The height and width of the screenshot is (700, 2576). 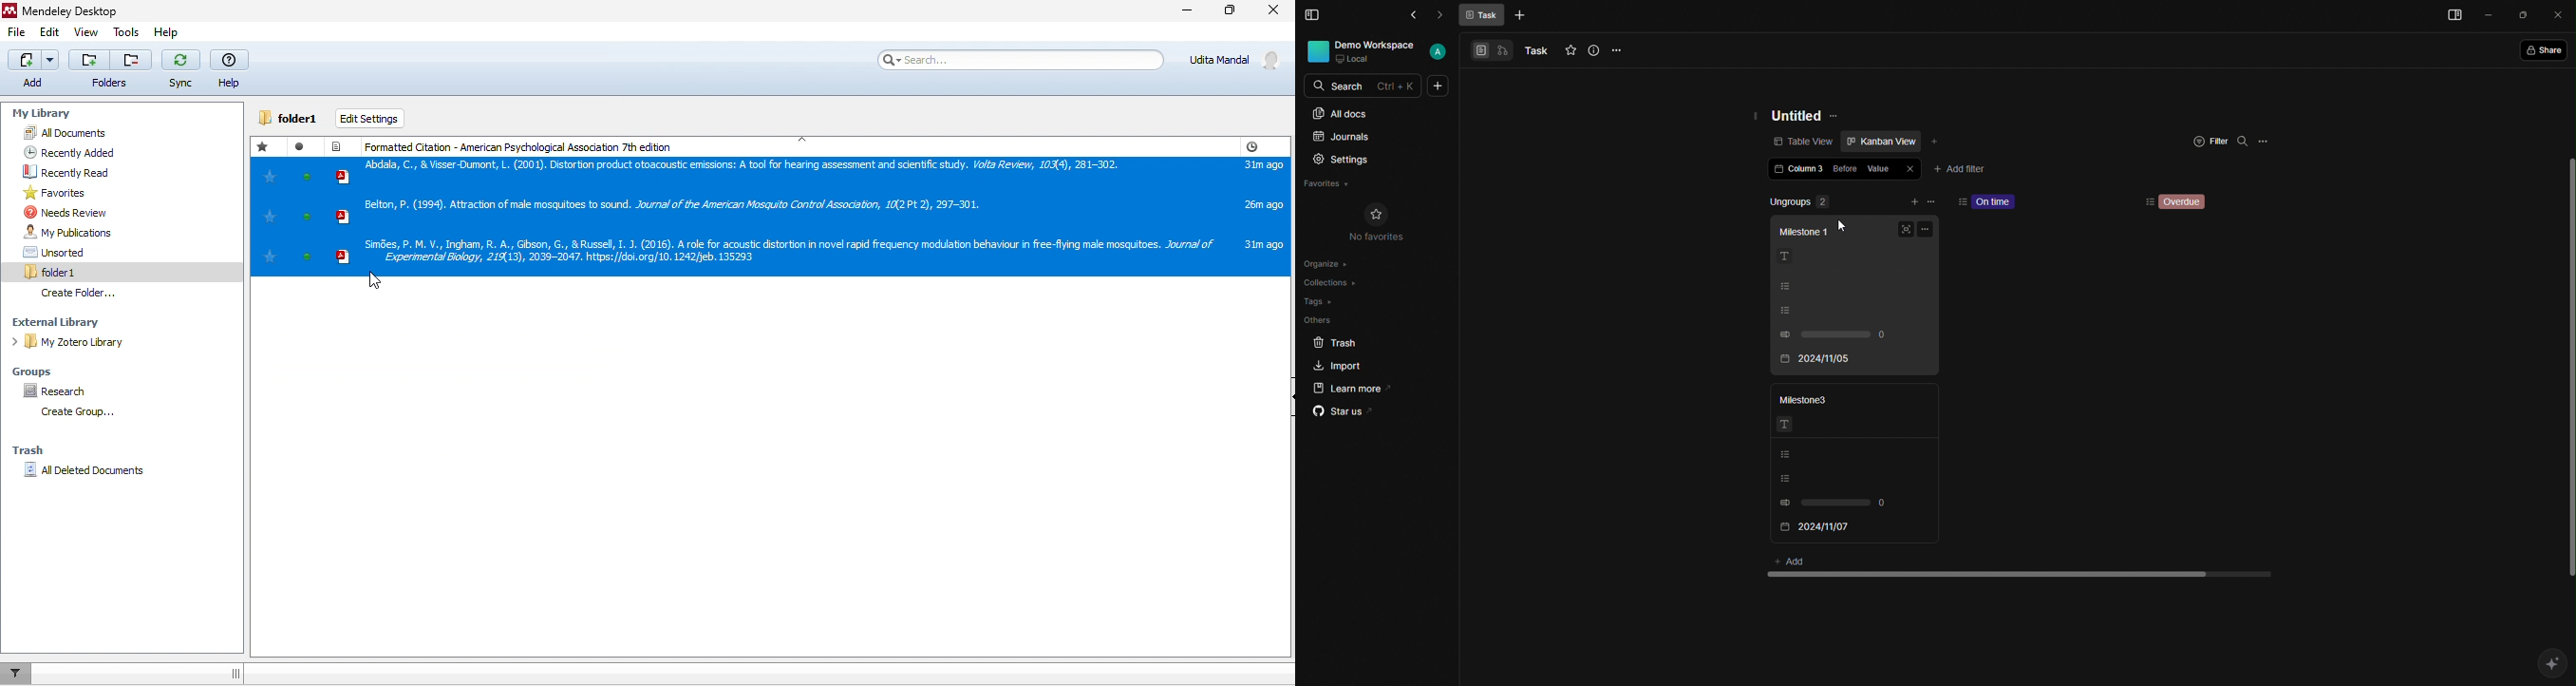 What do you see at coordinates (86, 32) in the screenshot?
I see `view` at bounding box center [86, 32].